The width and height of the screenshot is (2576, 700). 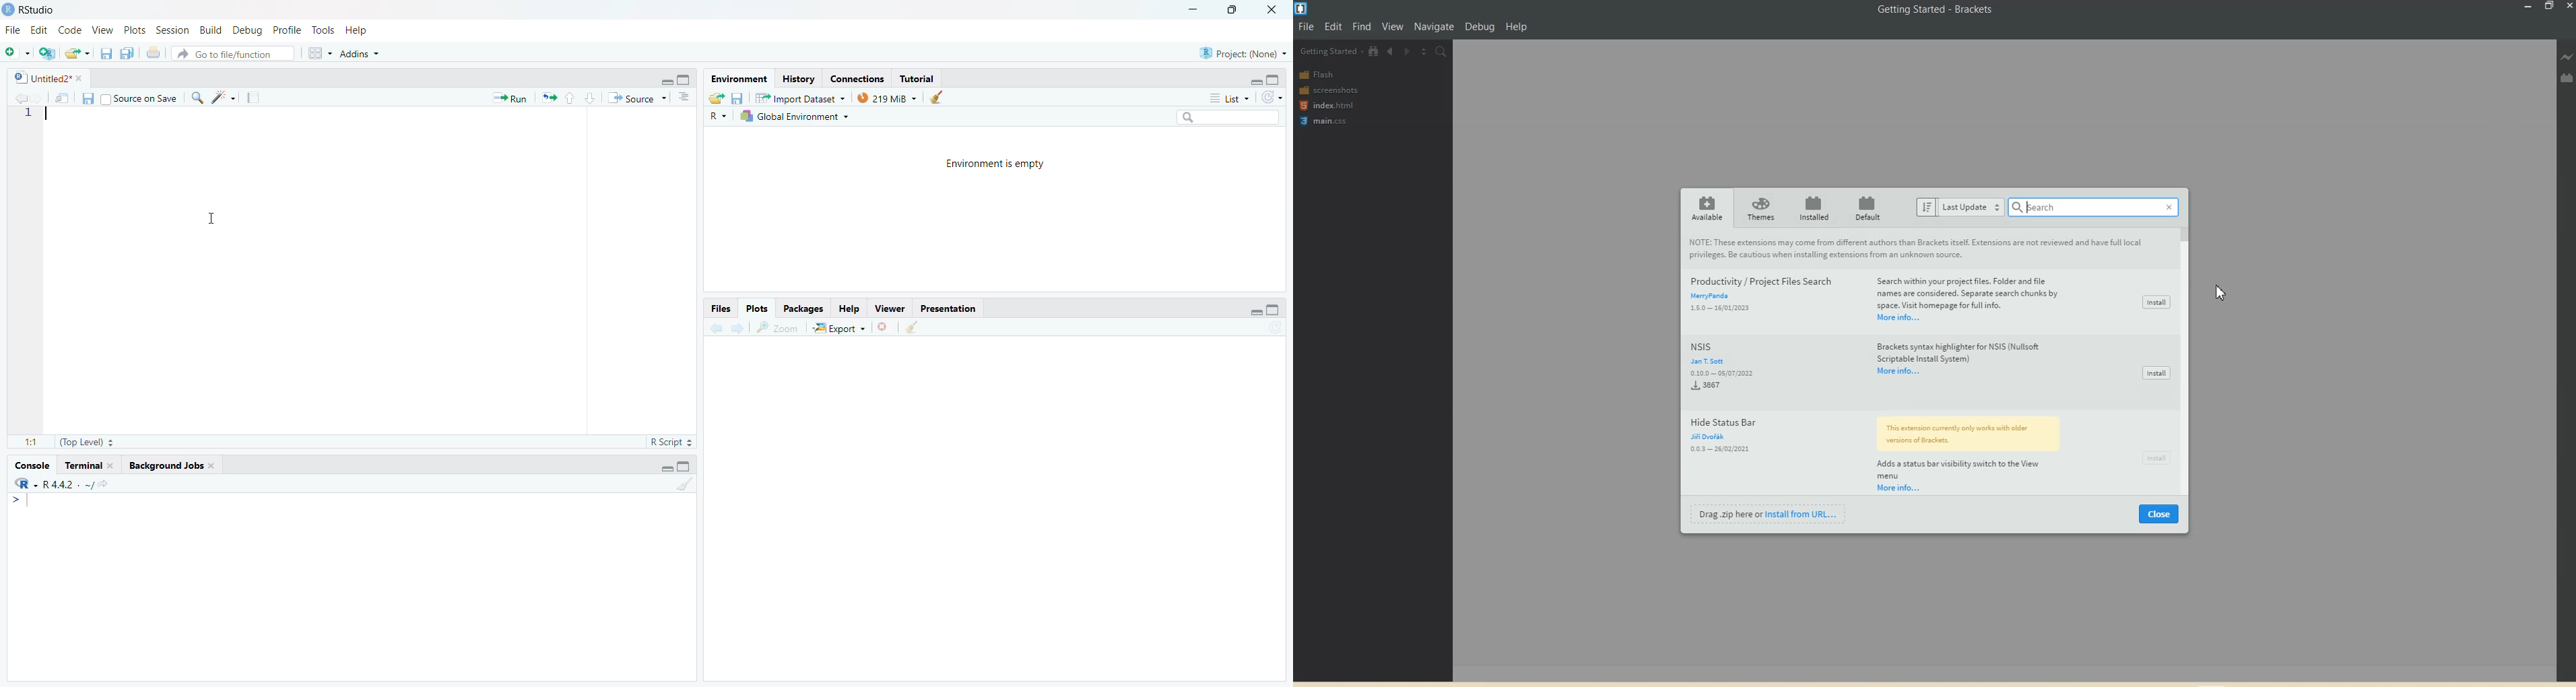 What do you see at coordinates (1363, 26) in the screenshot?
I see `Find` at bounding box center [1363, 26].